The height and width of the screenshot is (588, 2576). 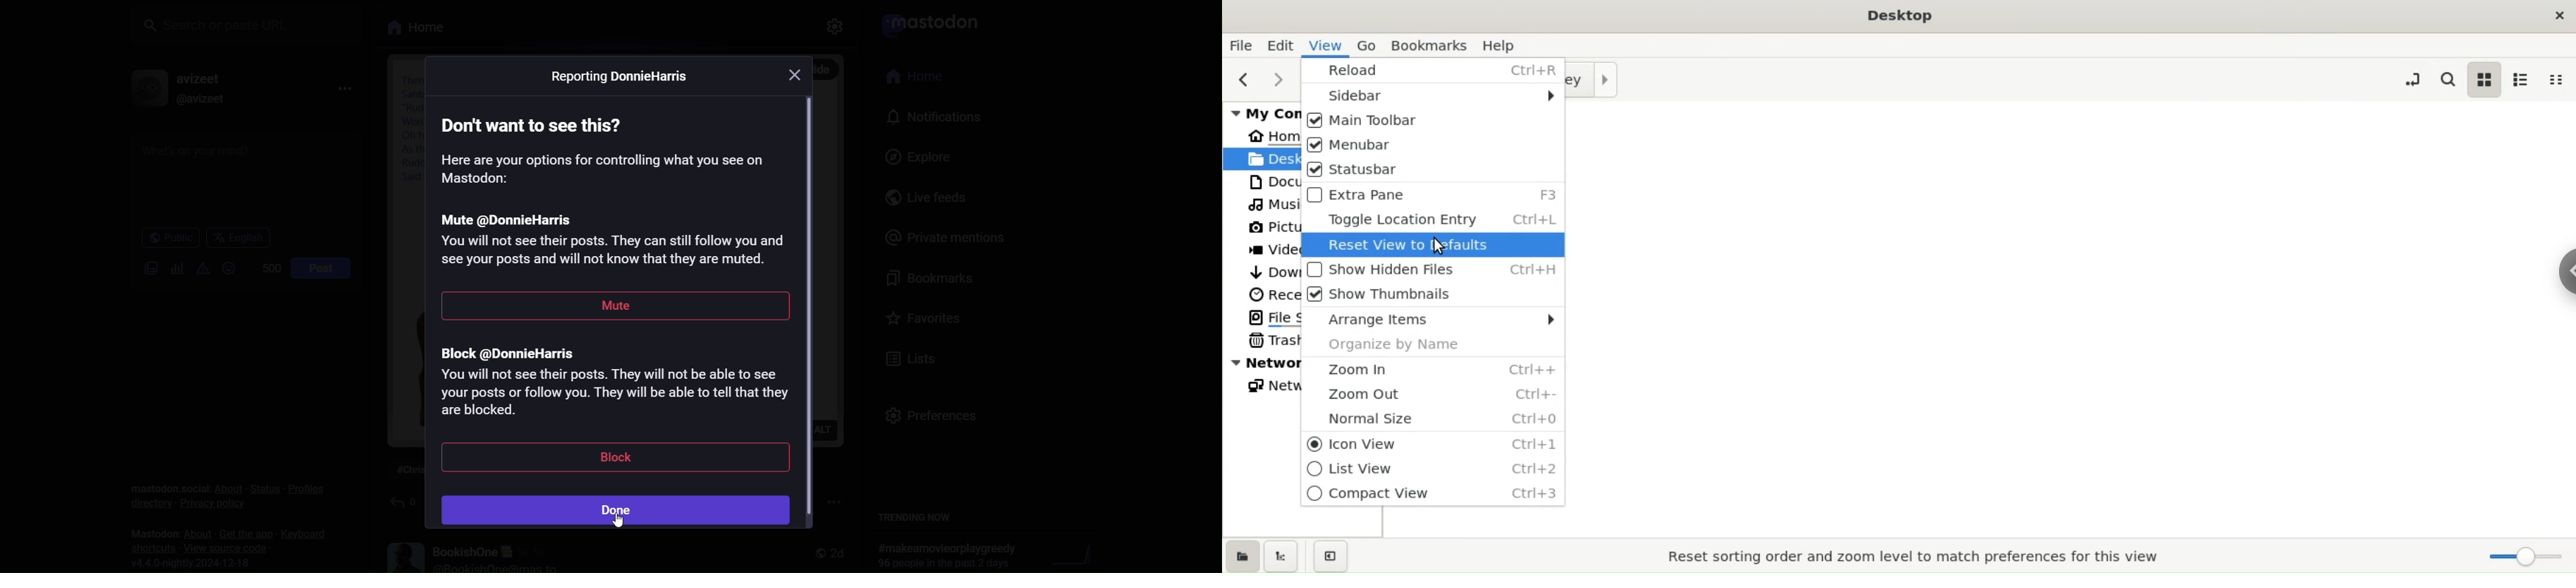 I want to click on toggle loction entry, so click(x=2412, y=78).